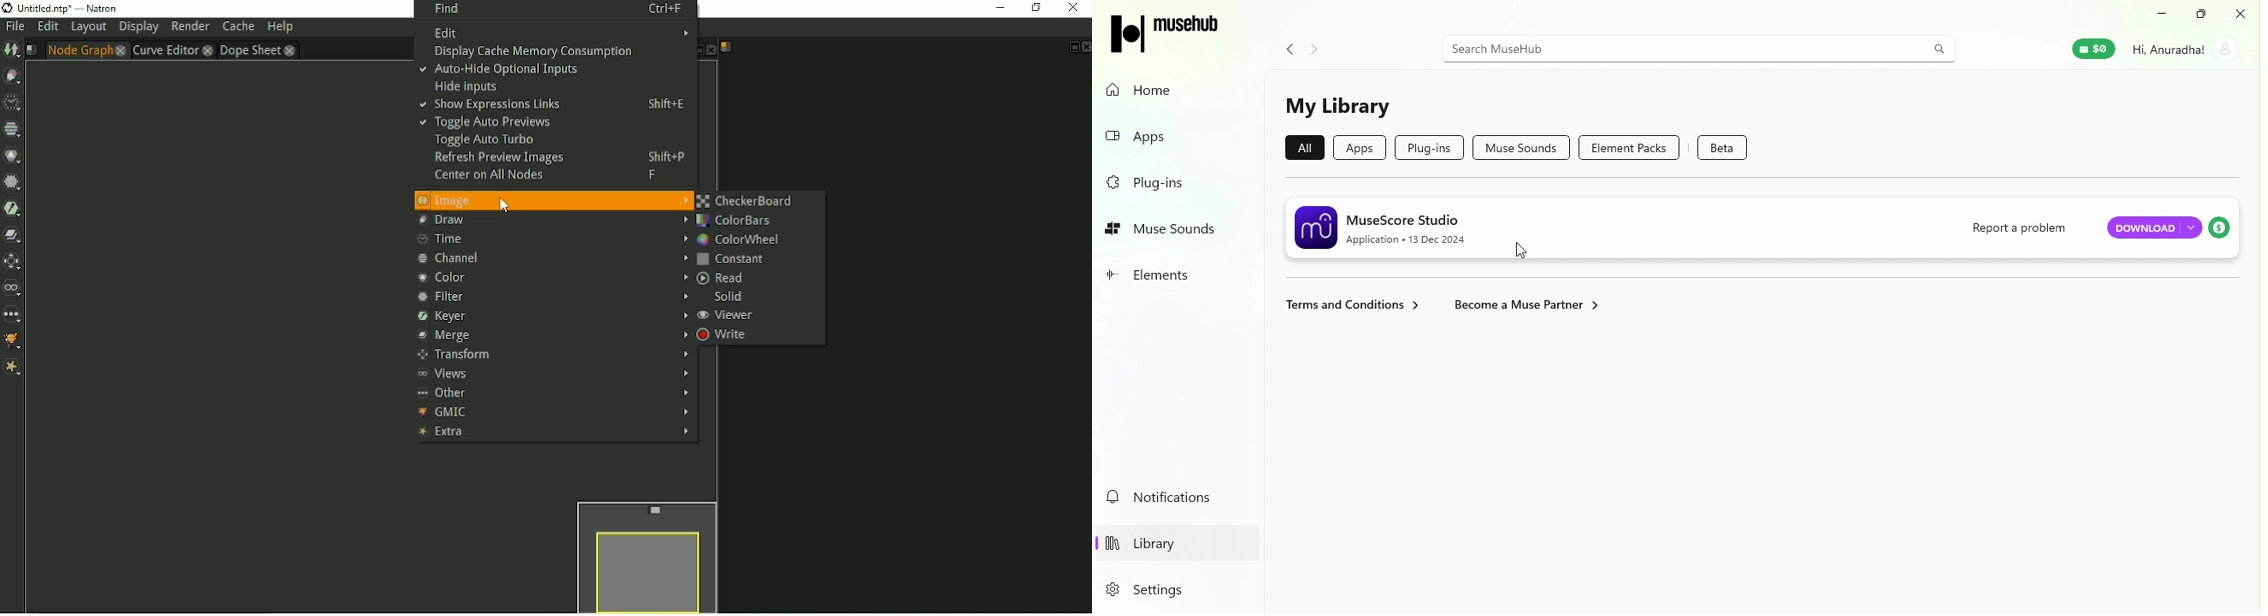  I want to click on Constant, so click(738, 259).